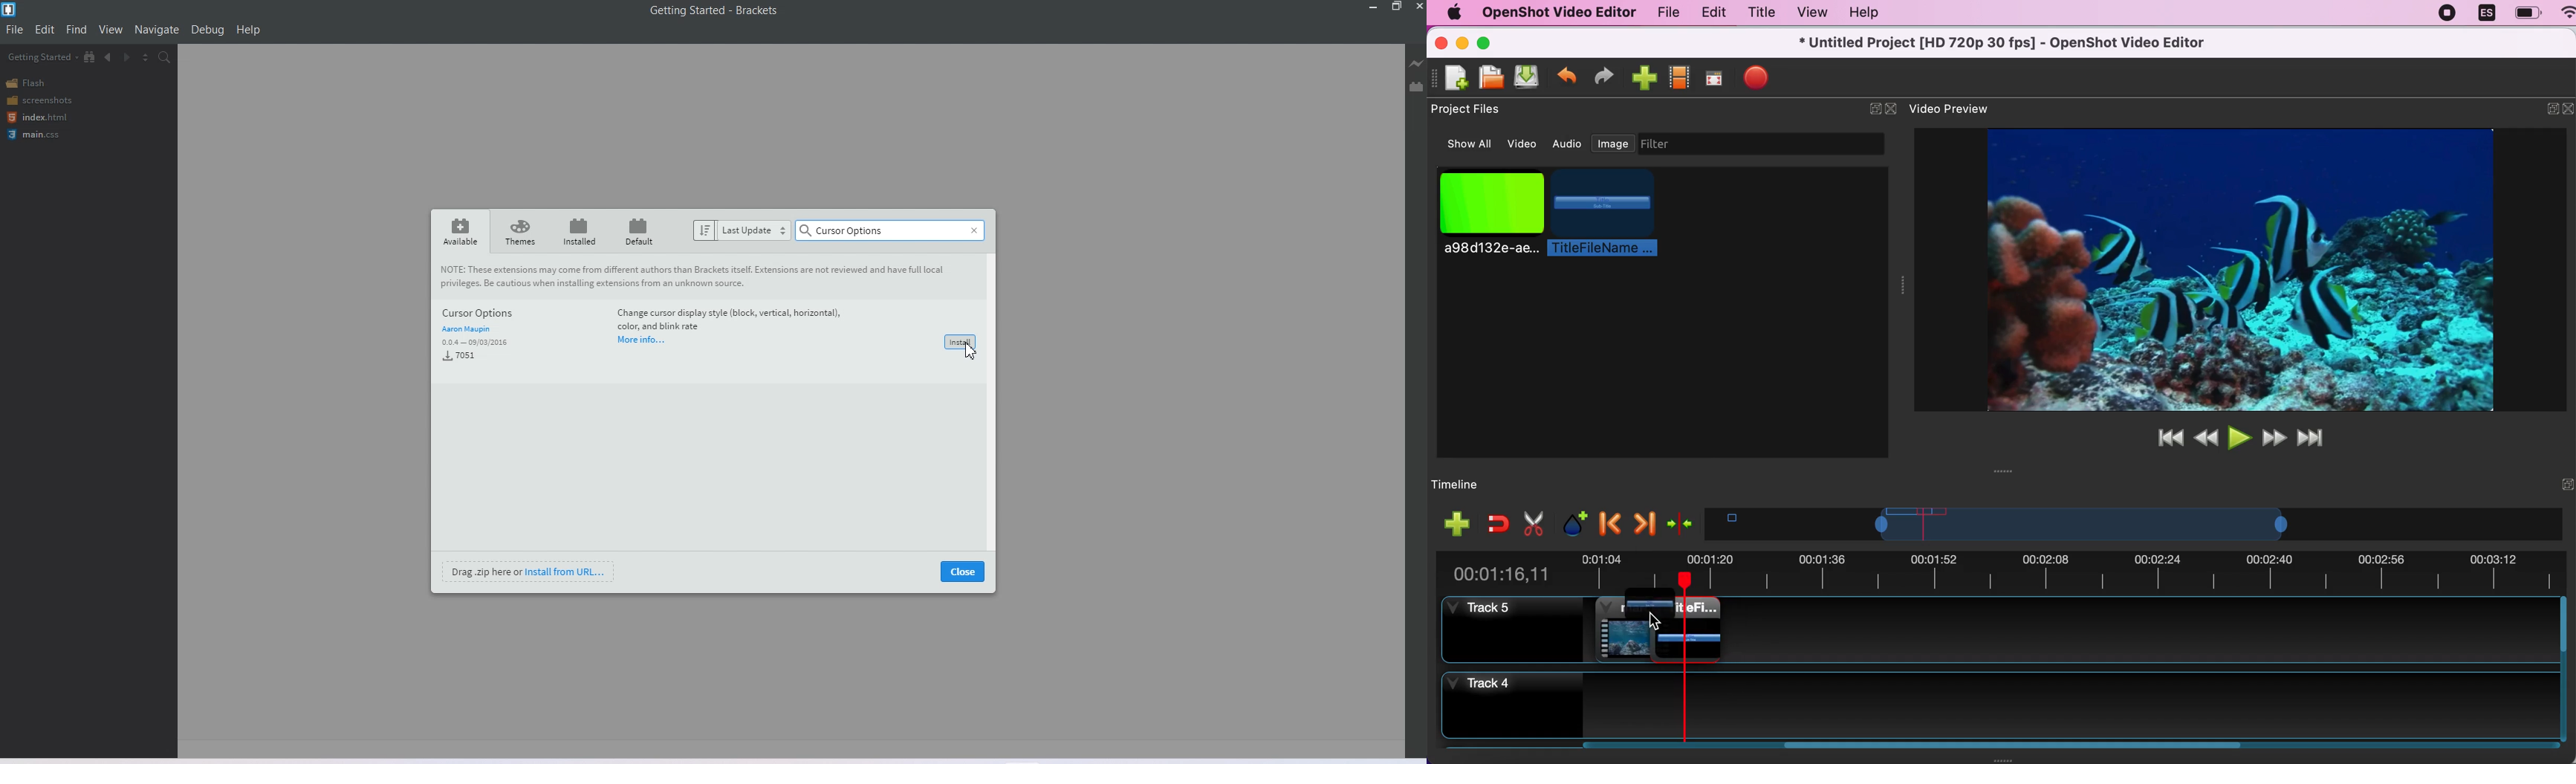  Describe the element at coordinates (90, 56) in the screenshot. I see `Show file in Tree` at that location.